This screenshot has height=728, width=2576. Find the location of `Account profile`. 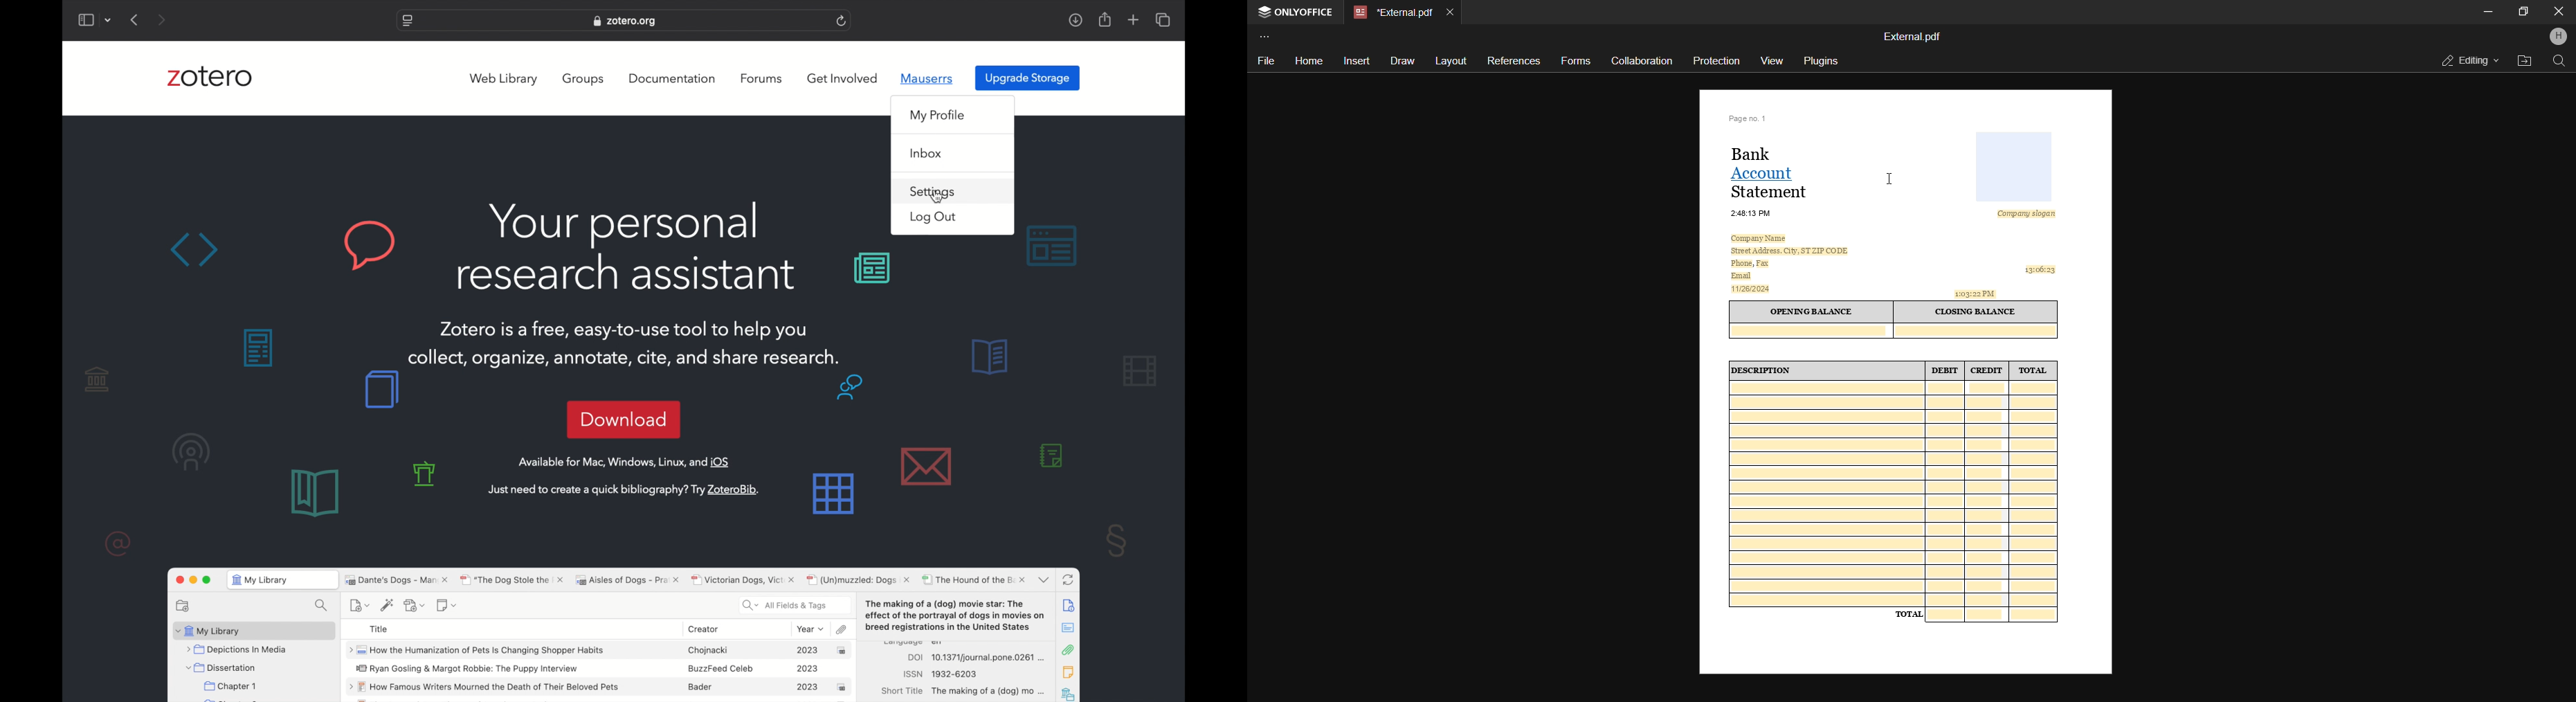

Account profile is located at coordinates (2557, 38).